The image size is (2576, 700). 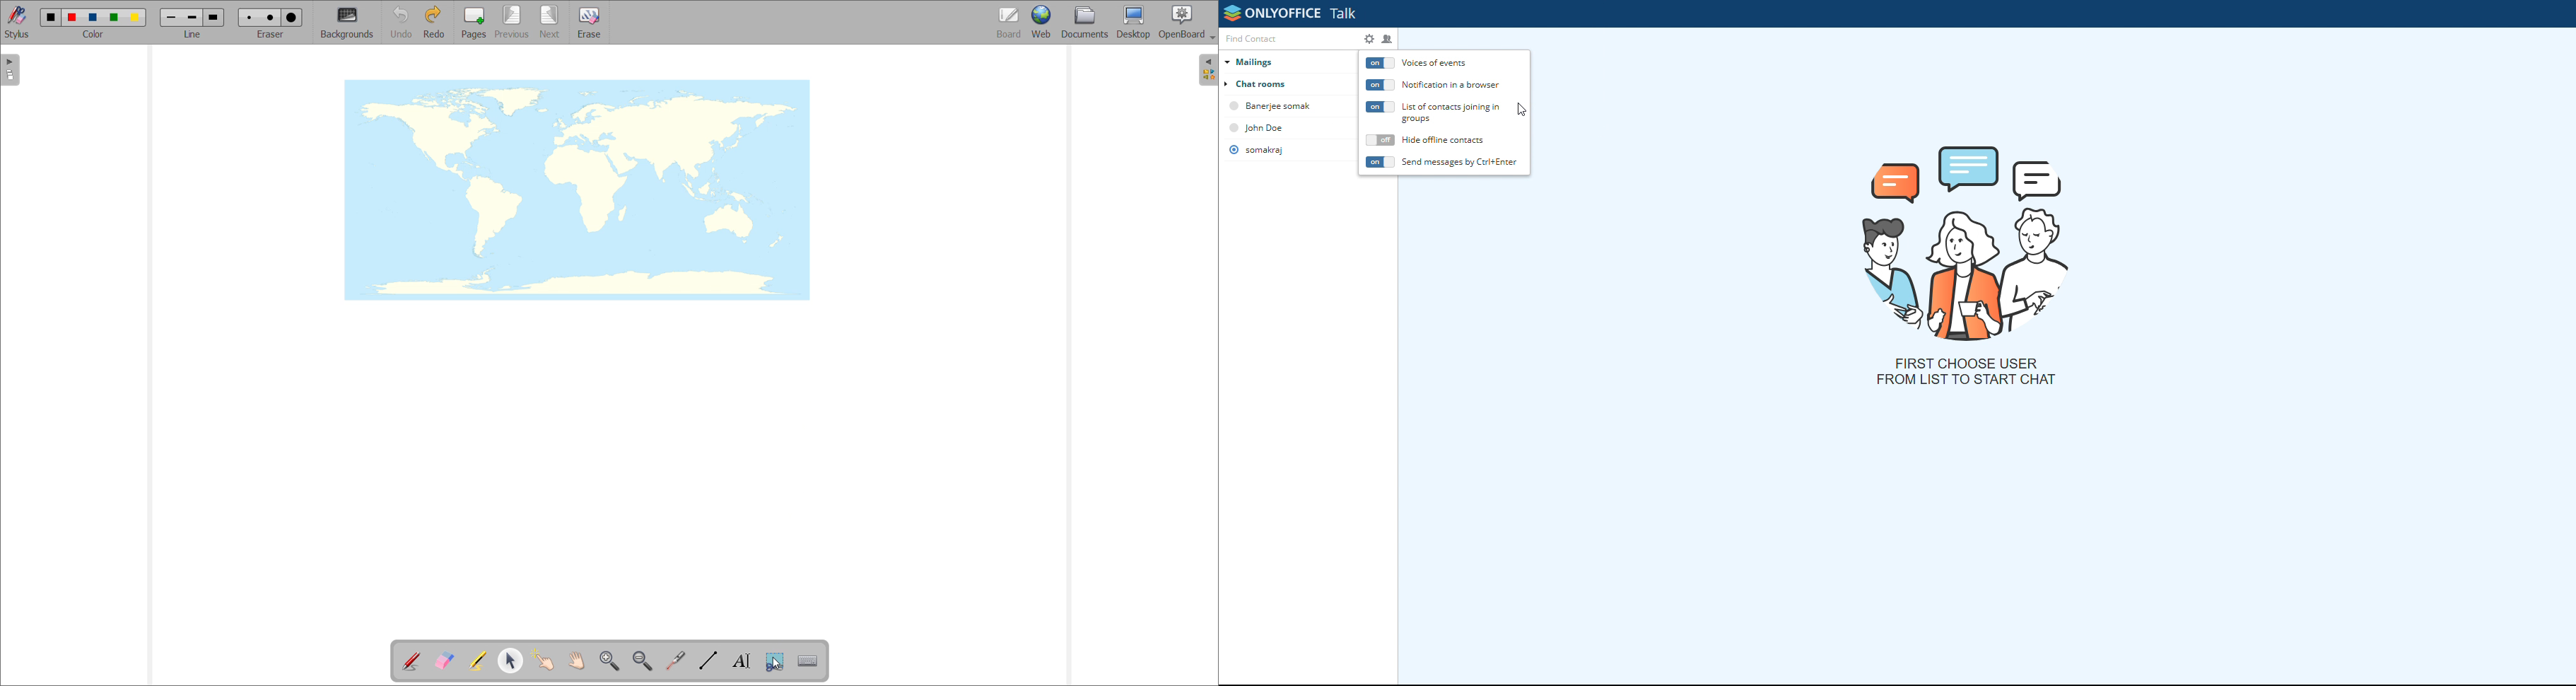 I want to click on large, so click(x=213, y=17).